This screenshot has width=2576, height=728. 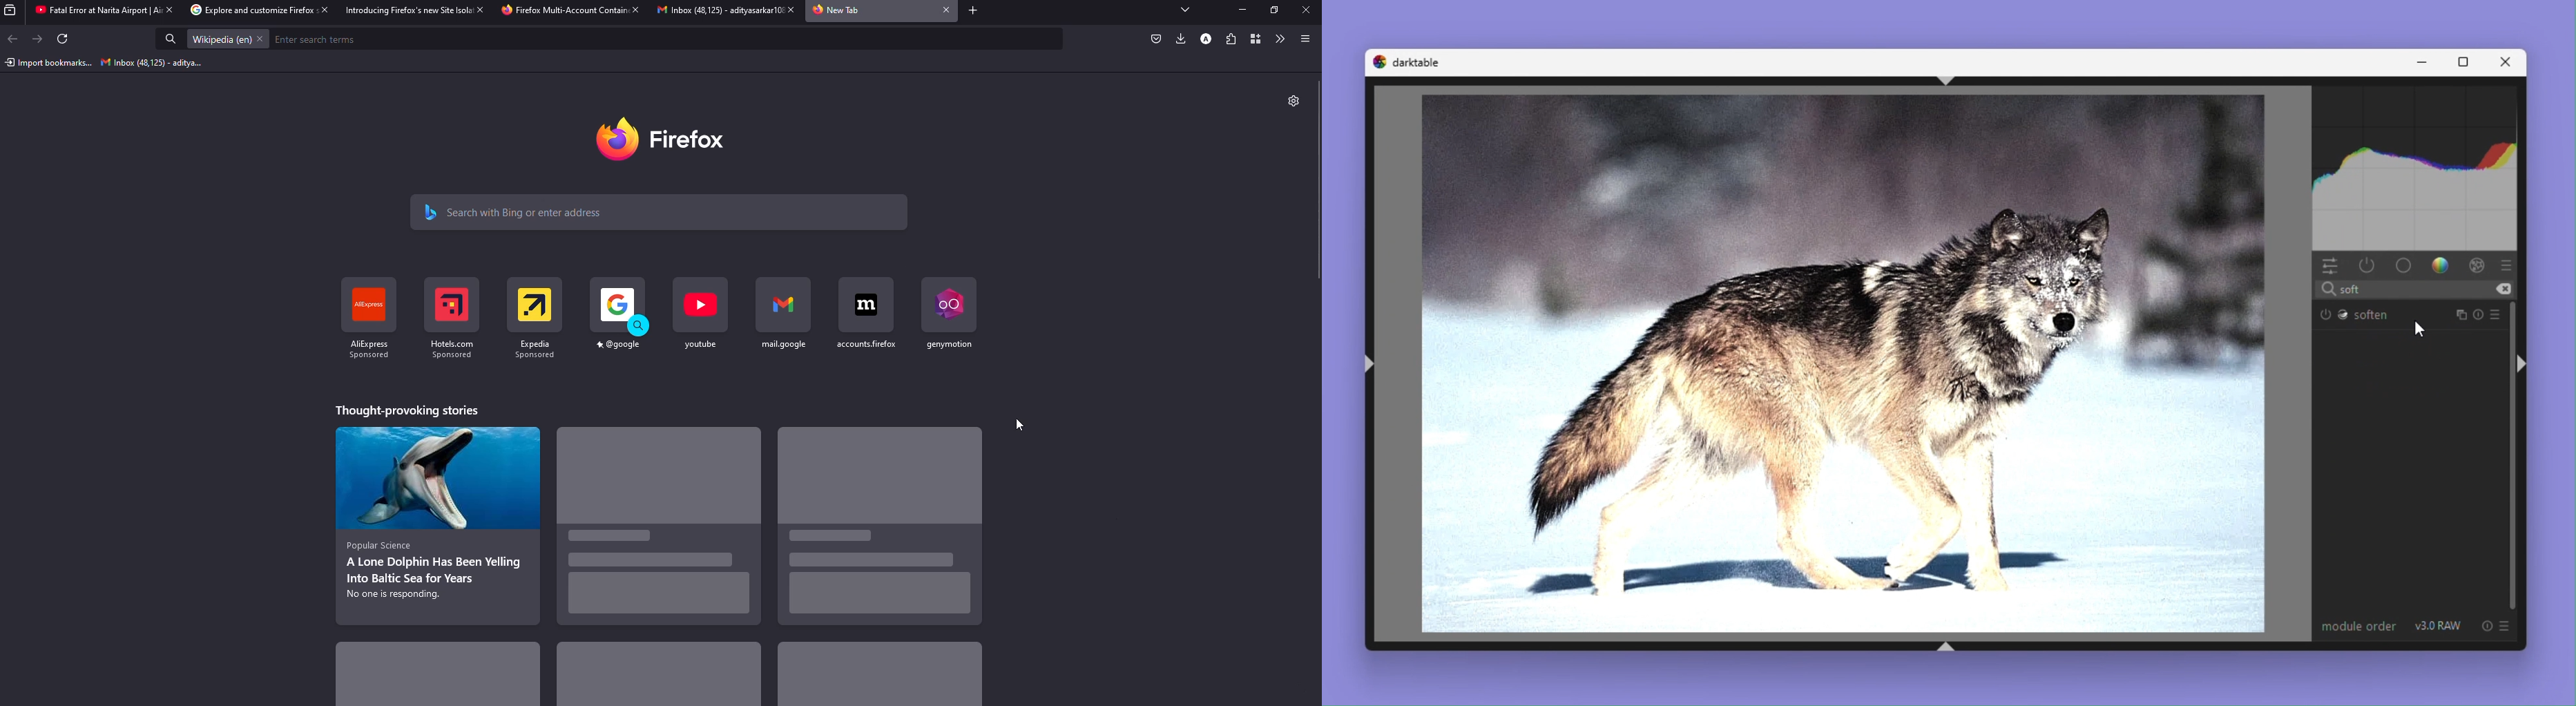 I want to click on v 3.0 RAW, so click(x=2440, y=626).